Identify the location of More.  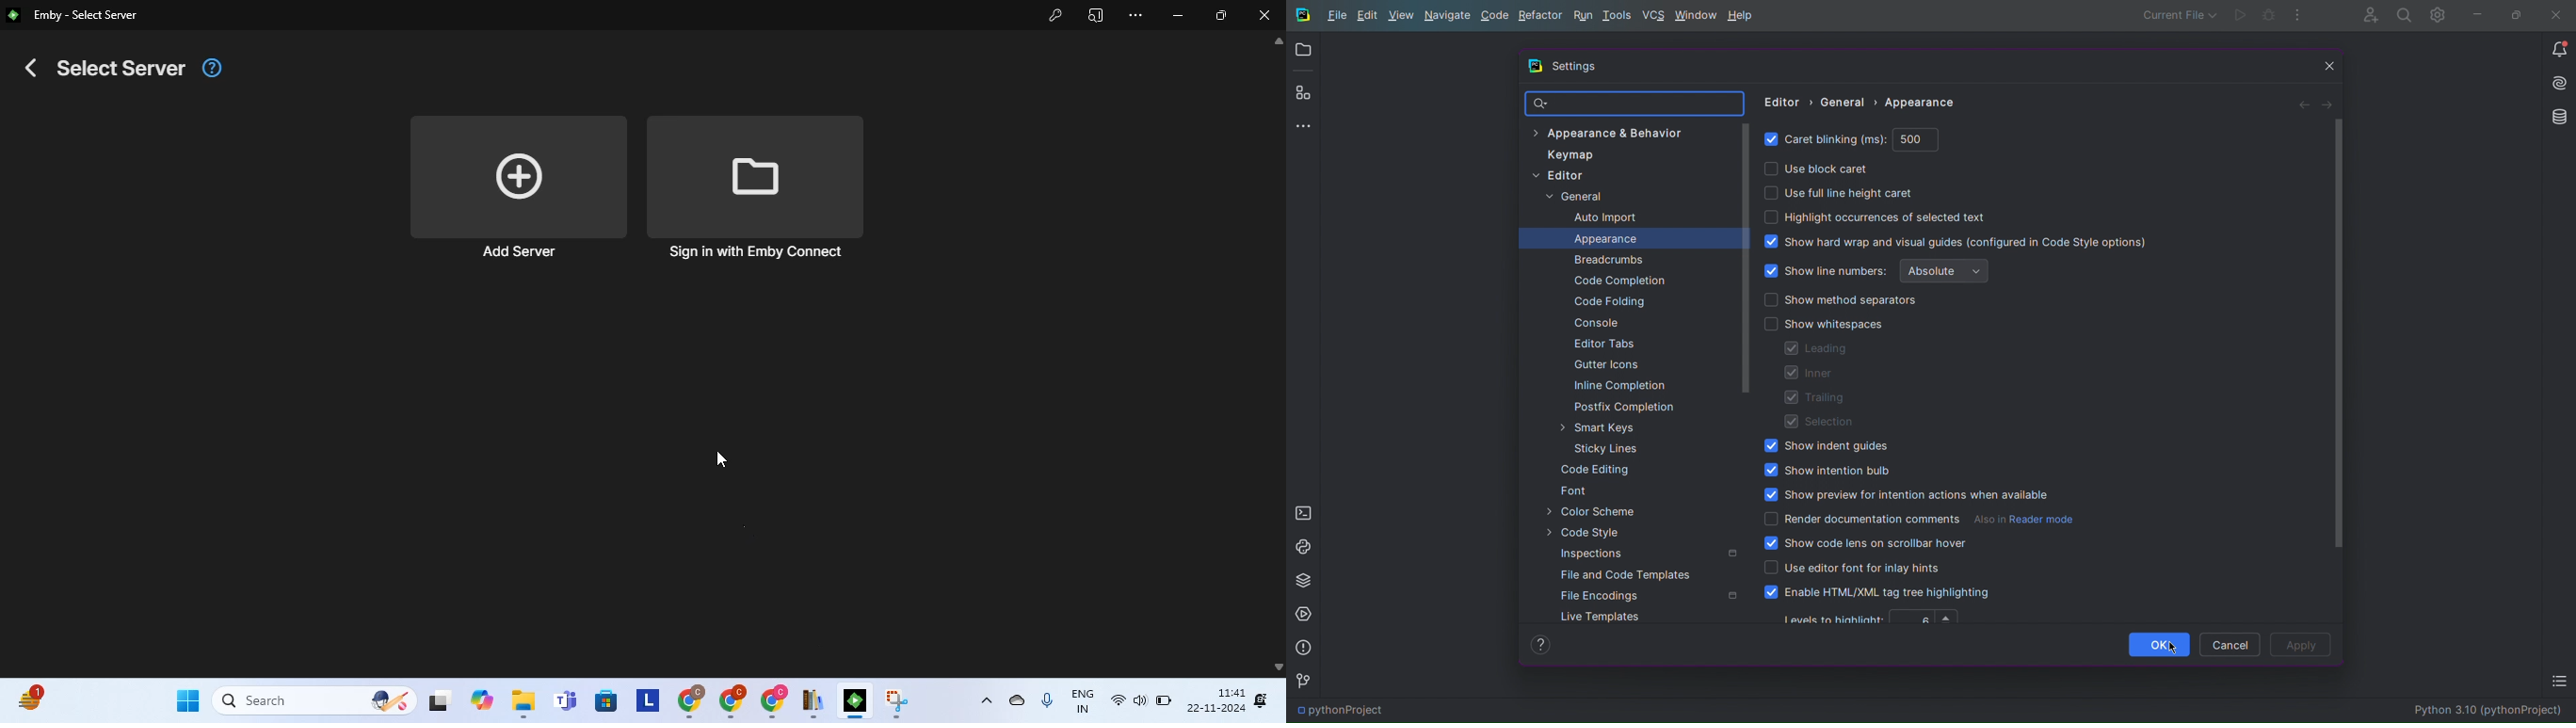
(2300, 16).